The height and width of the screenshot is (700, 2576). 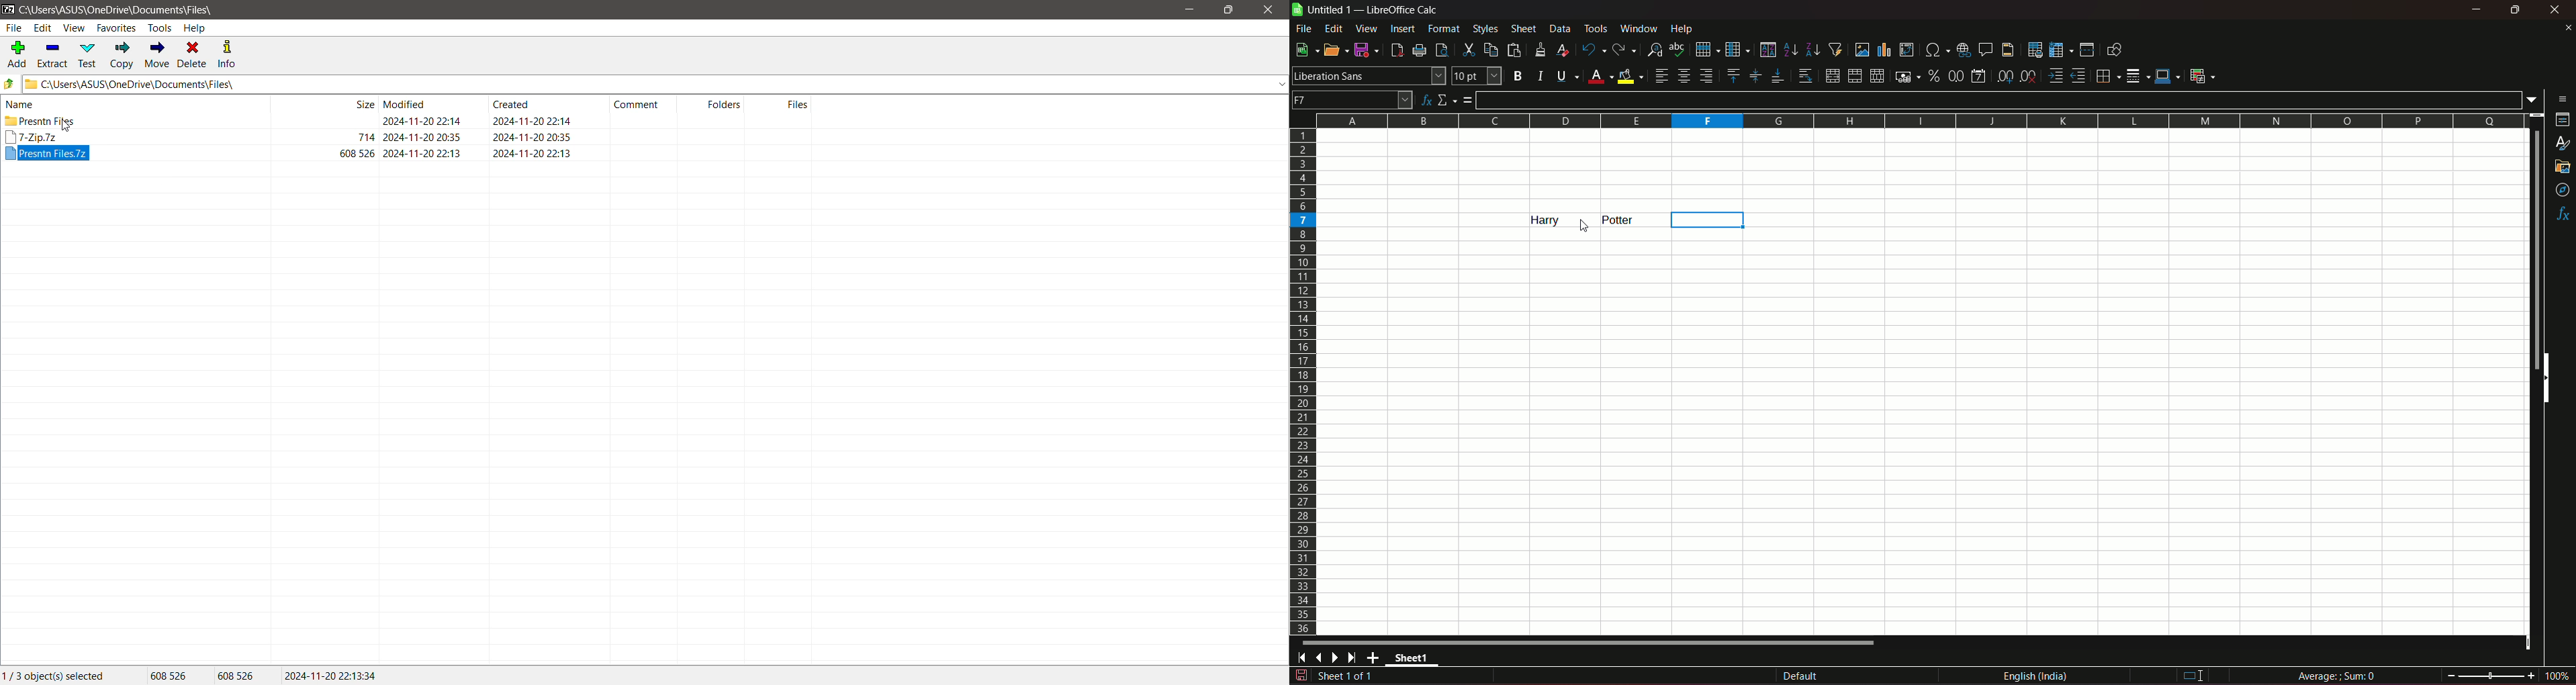 What do you see at coordinates (122, 54) in the screenshot?
I see `Copy` at bounding box center [122, 54].